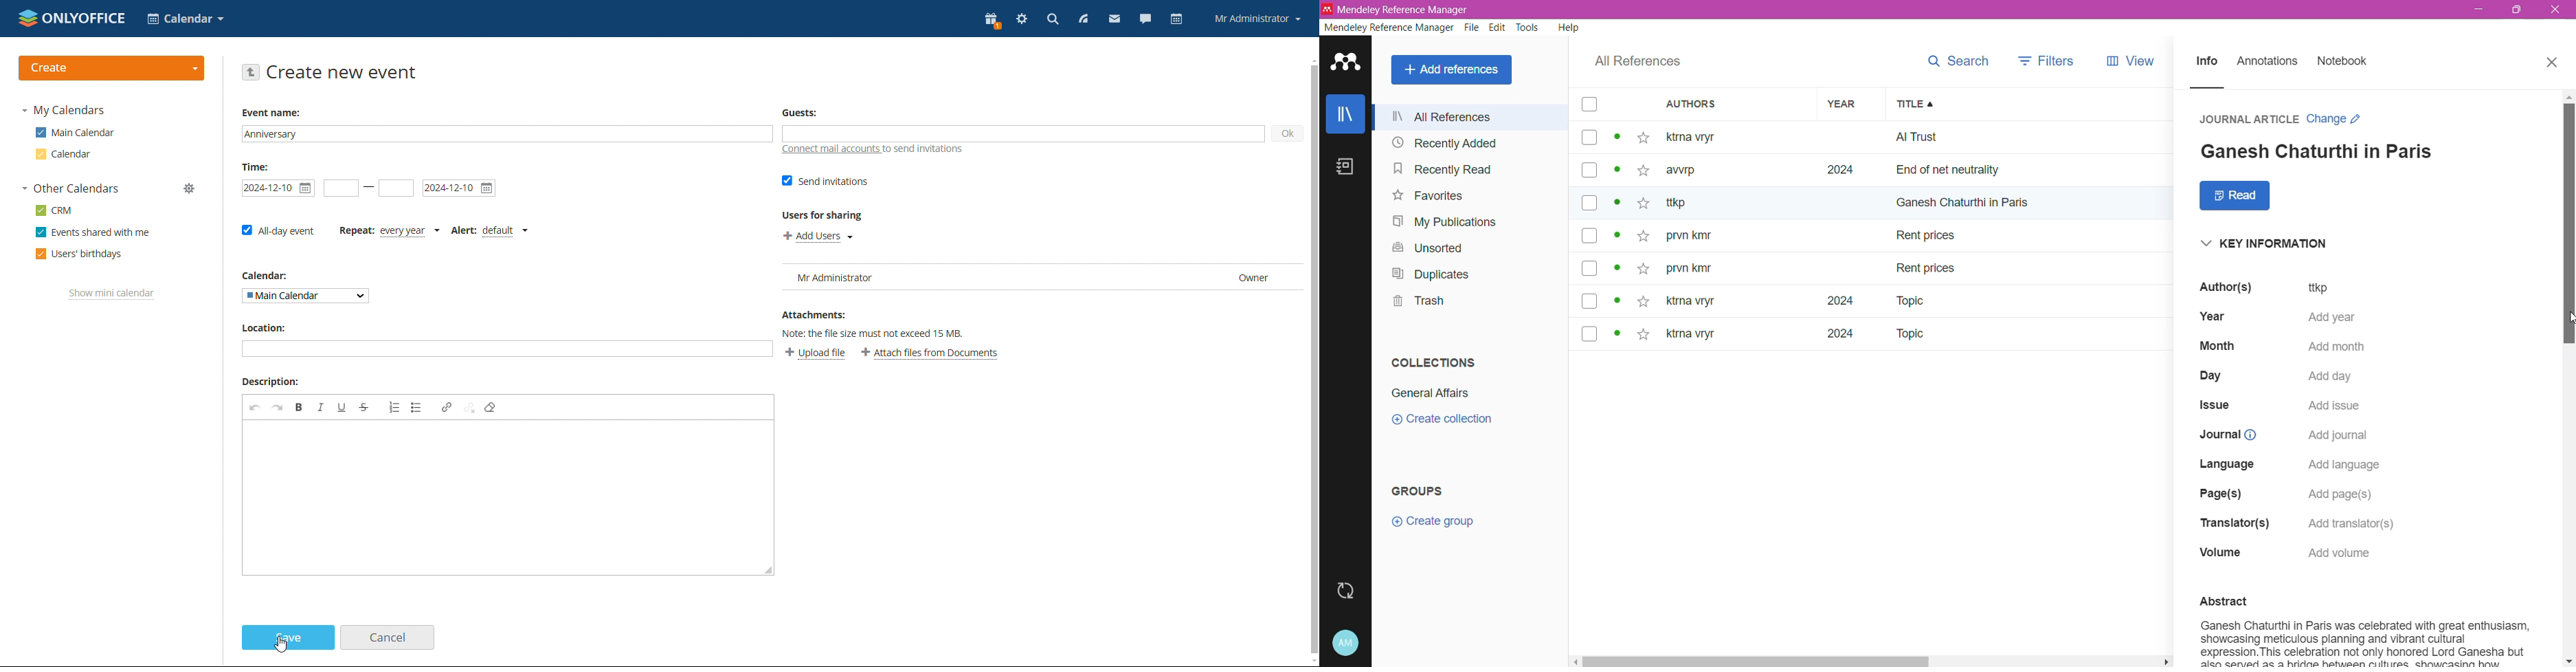 This screenshot has height=672, width=2576. What do you see at coordinates (1440, 522) in the screenshot?
I see `Create Group` at bounding box center [1440, 522].